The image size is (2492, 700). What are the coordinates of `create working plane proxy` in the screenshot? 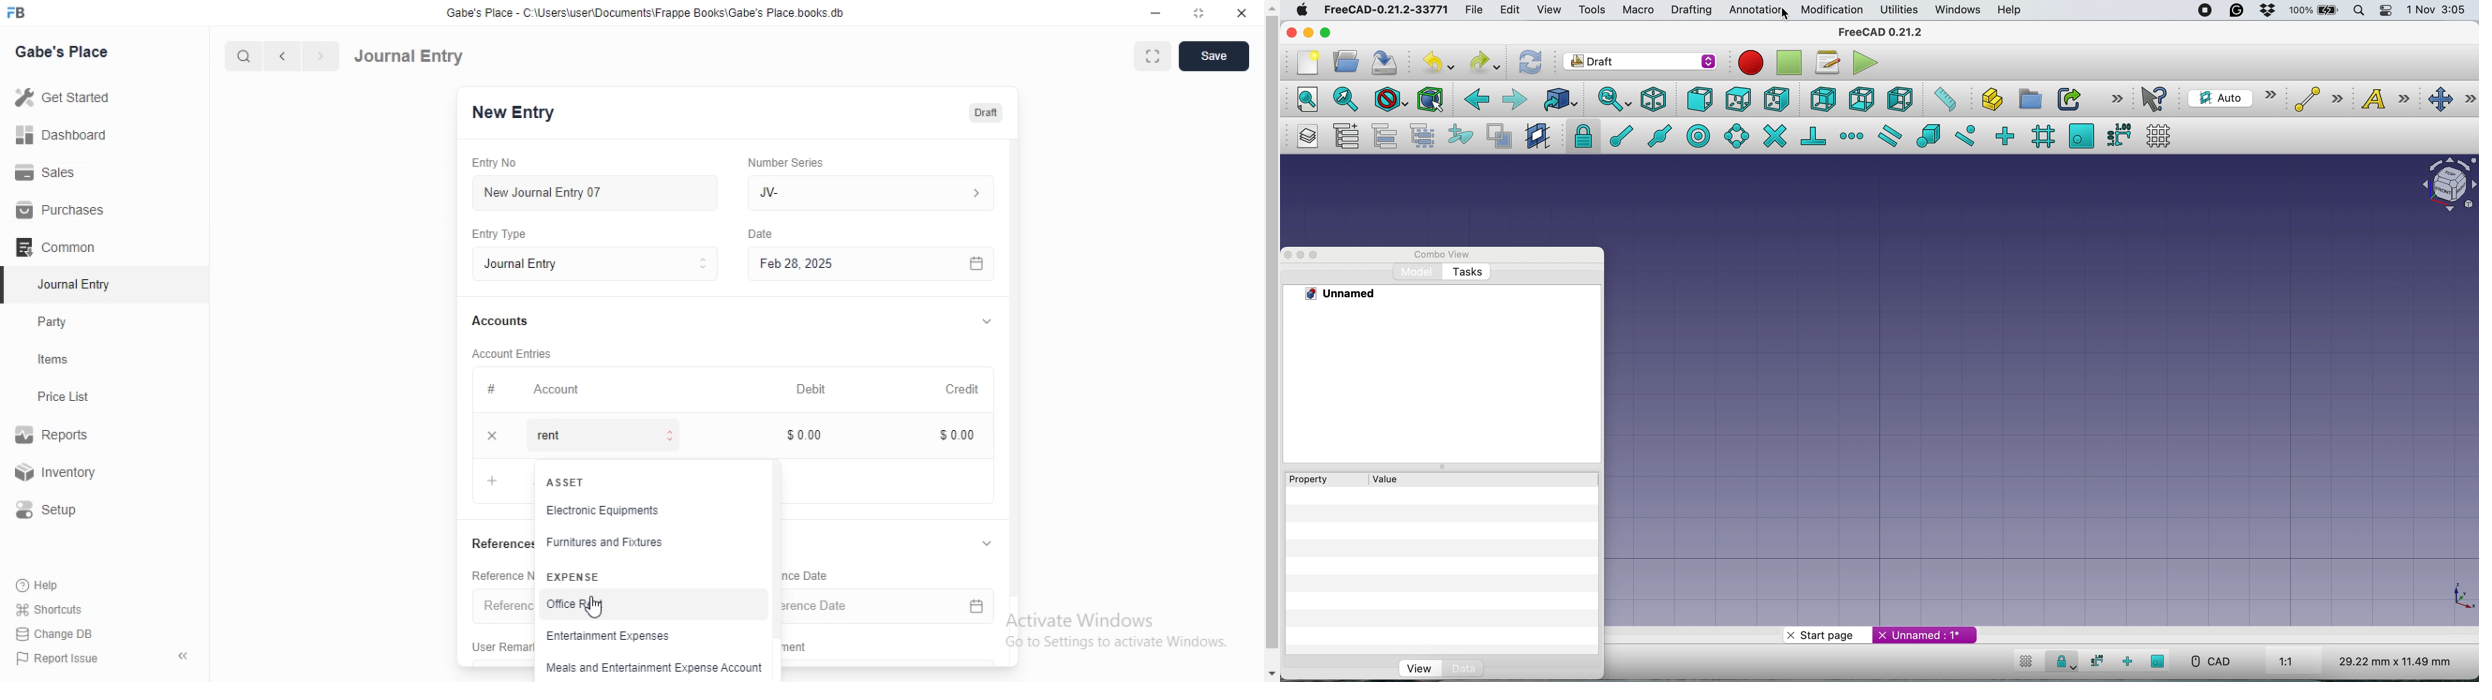 It's located at (1538, 137).